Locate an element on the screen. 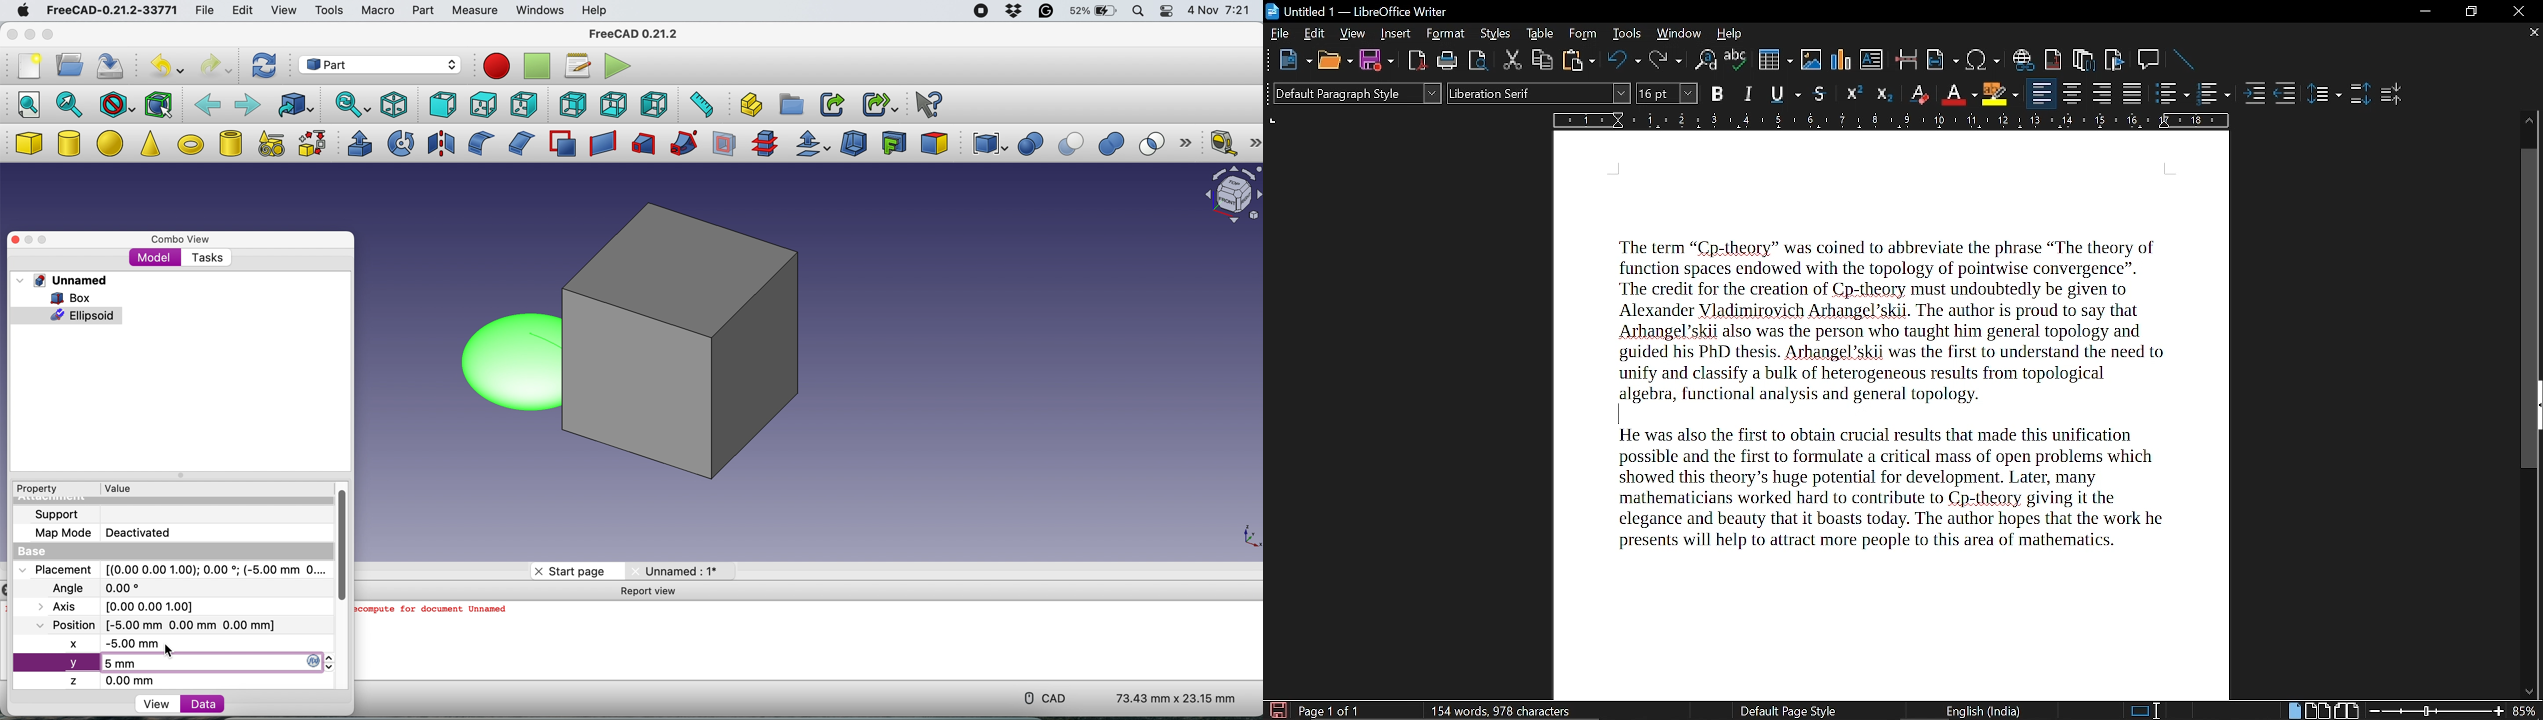 The height and width of the screenshot is (728, 2548). Double page view is located at coordinates (2319, 710).